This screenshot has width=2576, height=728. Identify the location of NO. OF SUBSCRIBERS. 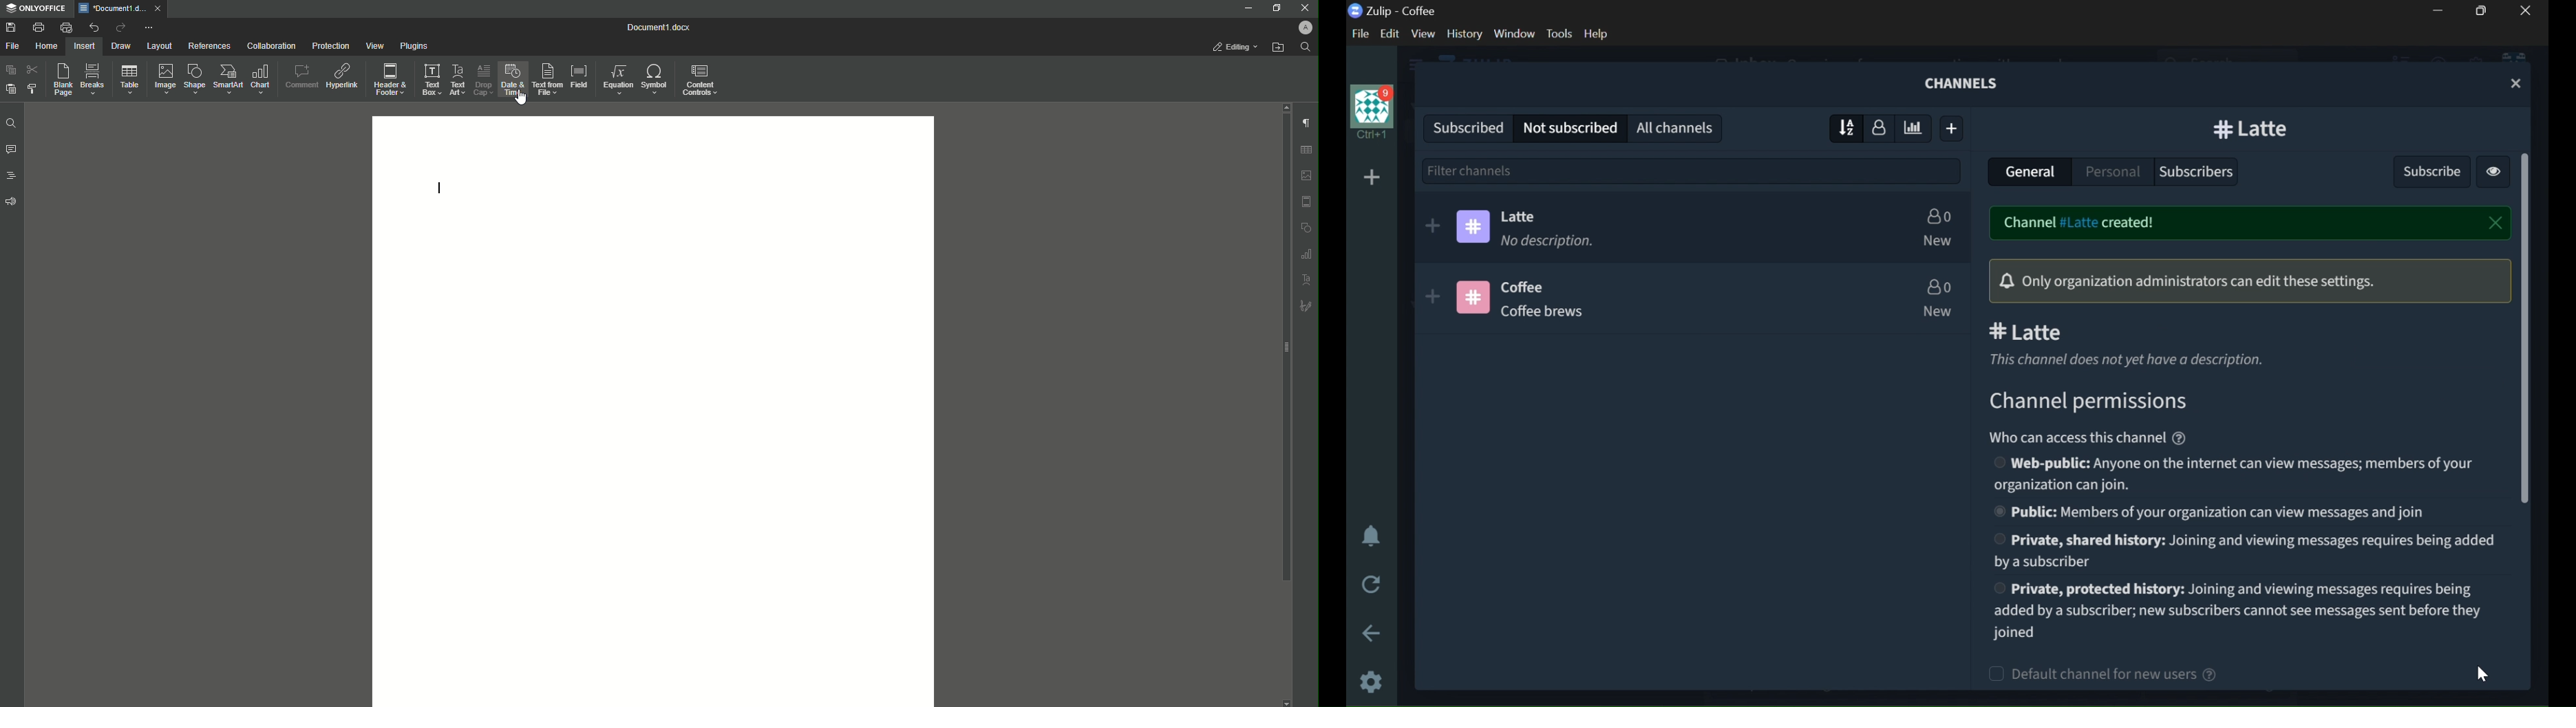
(1942, 287).